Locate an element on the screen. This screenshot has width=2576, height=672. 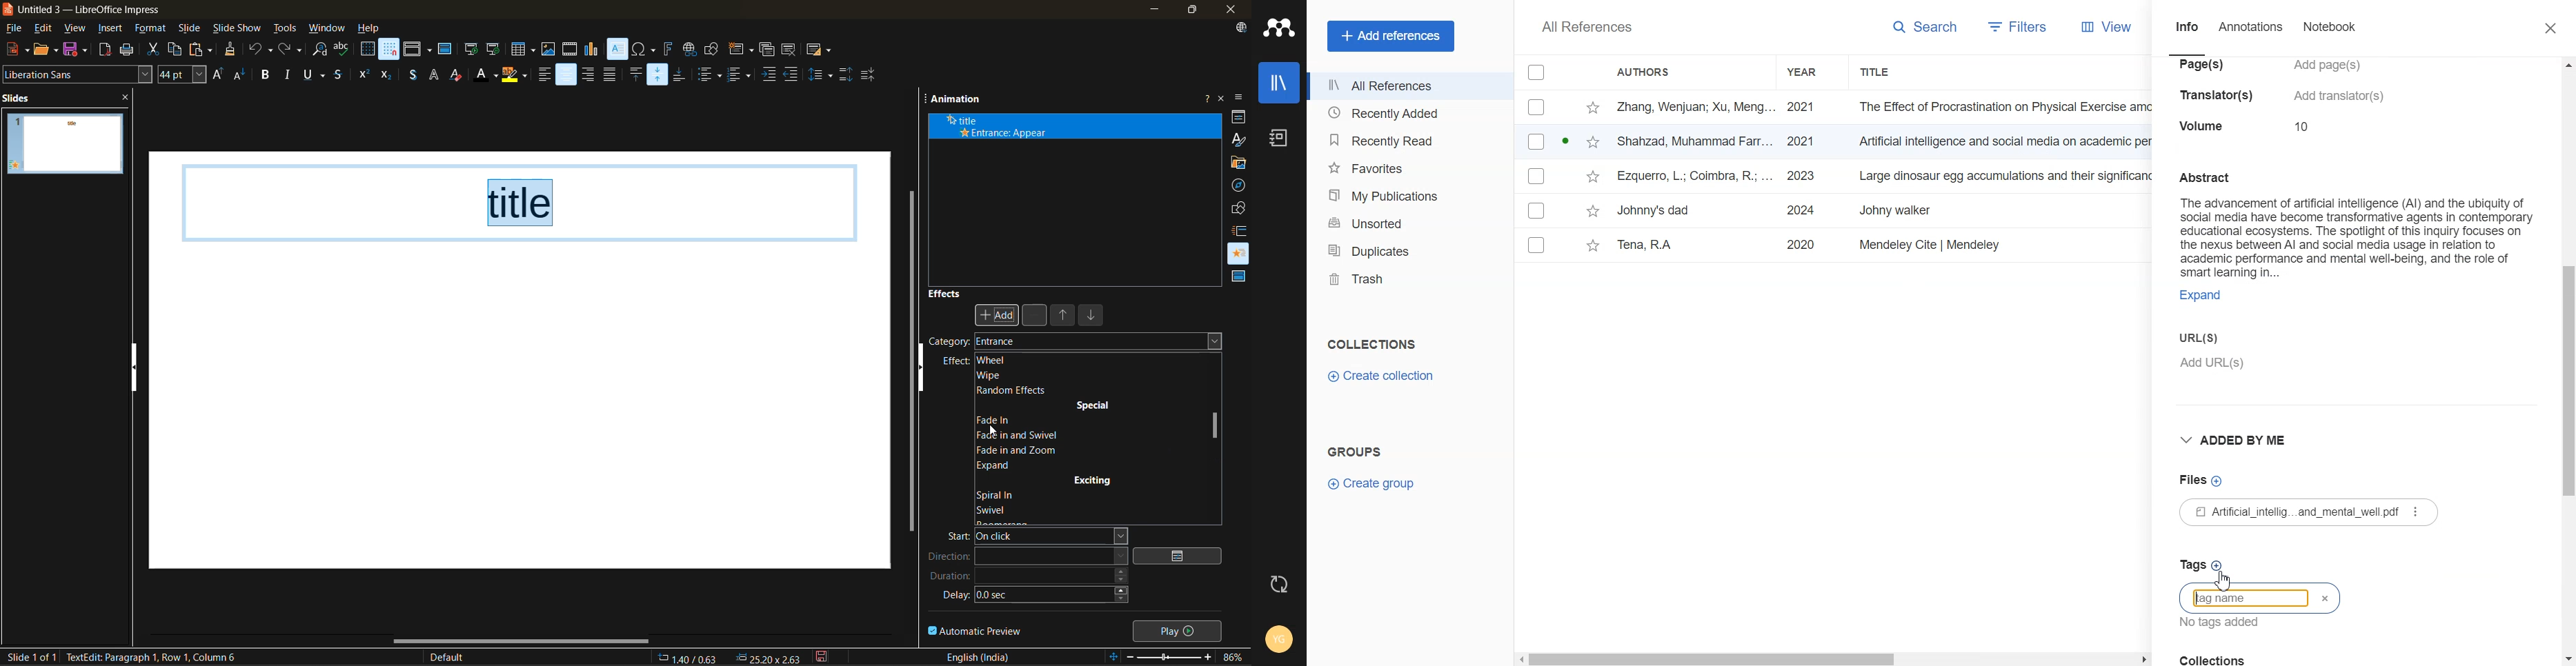
File is located at coordinates (1831, 246).